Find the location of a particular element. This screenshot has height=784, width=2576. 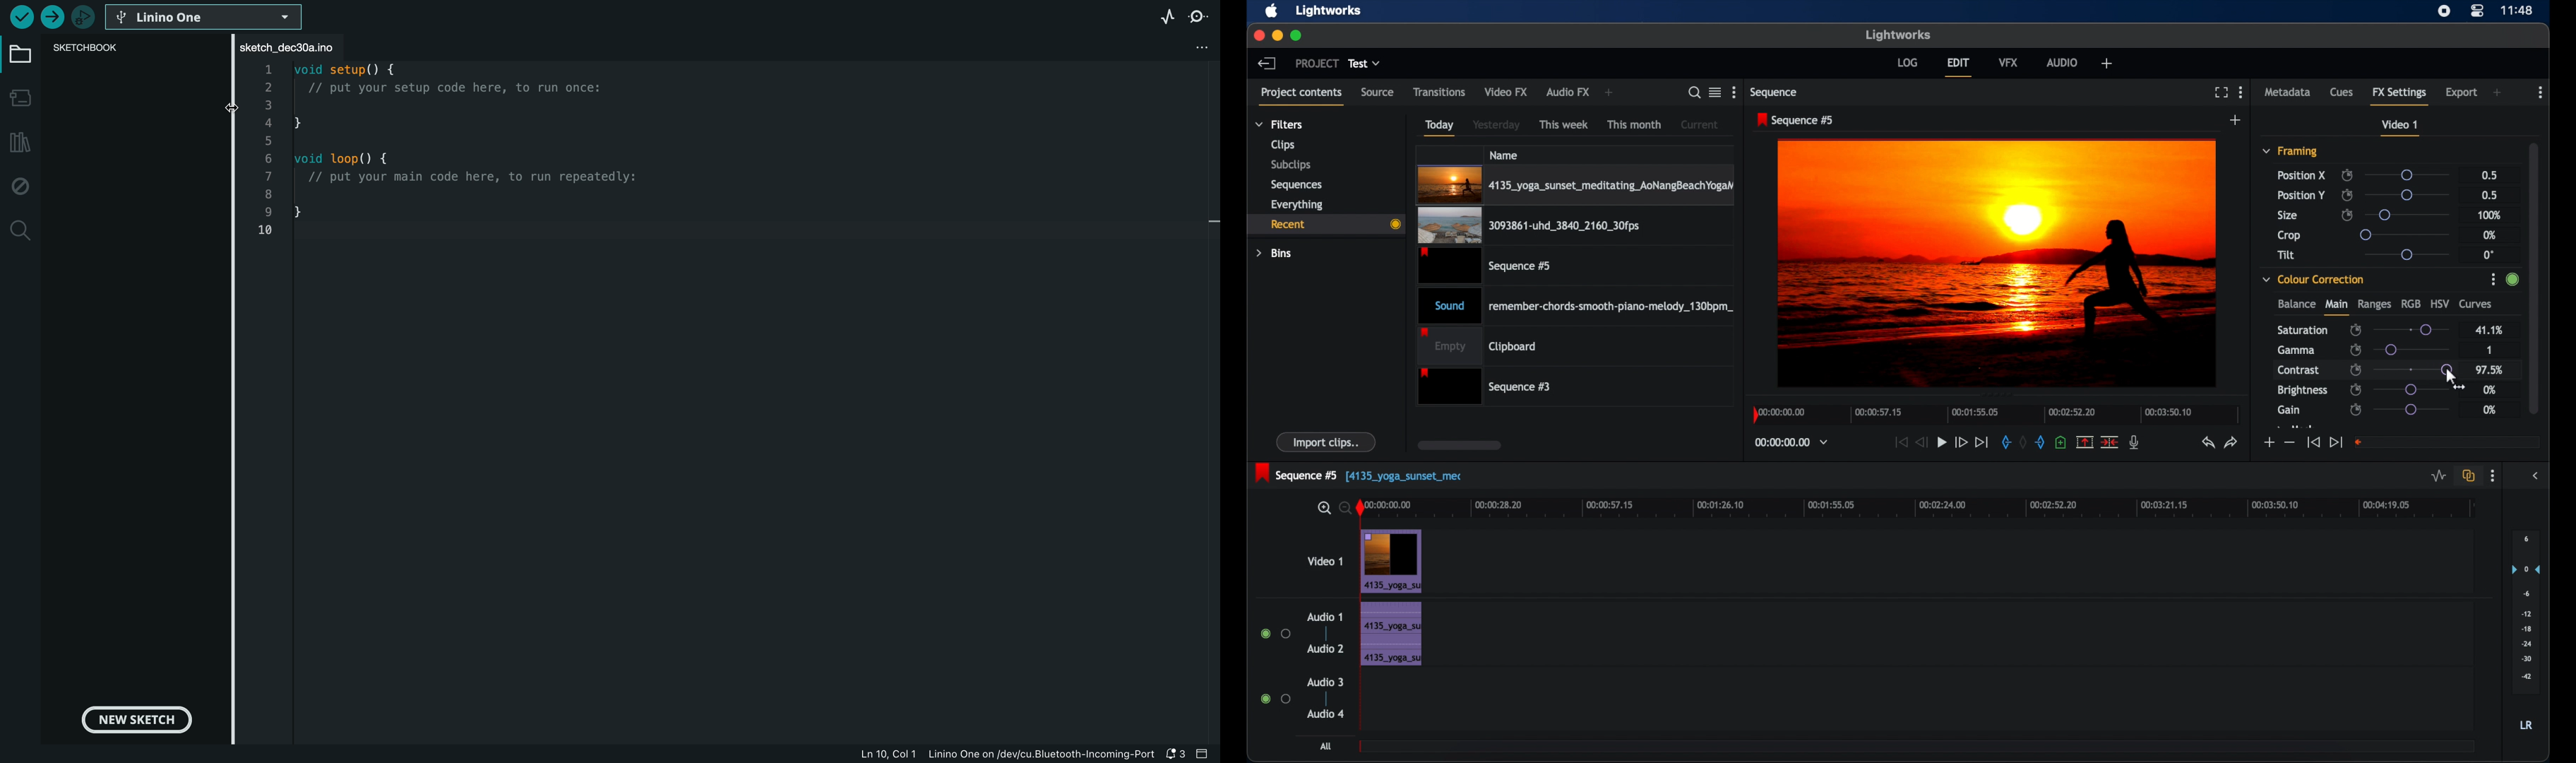

audio 3 is located at coordinates (1325, 682).